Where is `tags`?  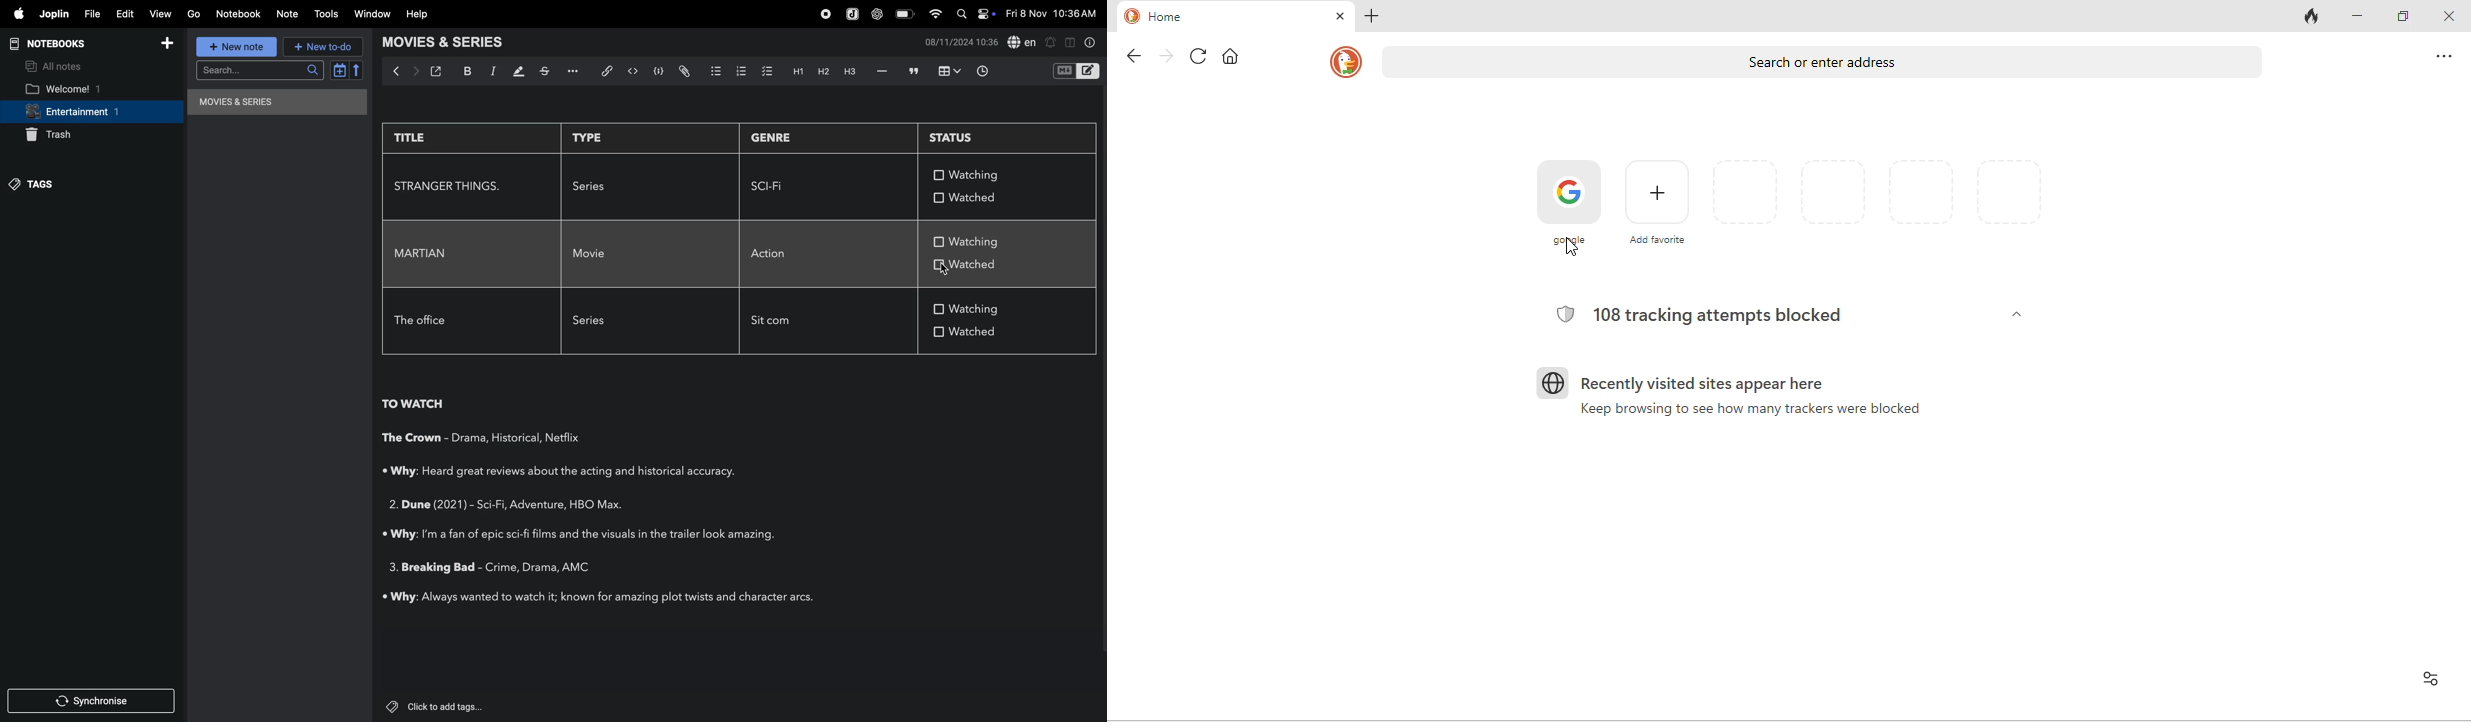
tags is located at coordinates (47, 185).